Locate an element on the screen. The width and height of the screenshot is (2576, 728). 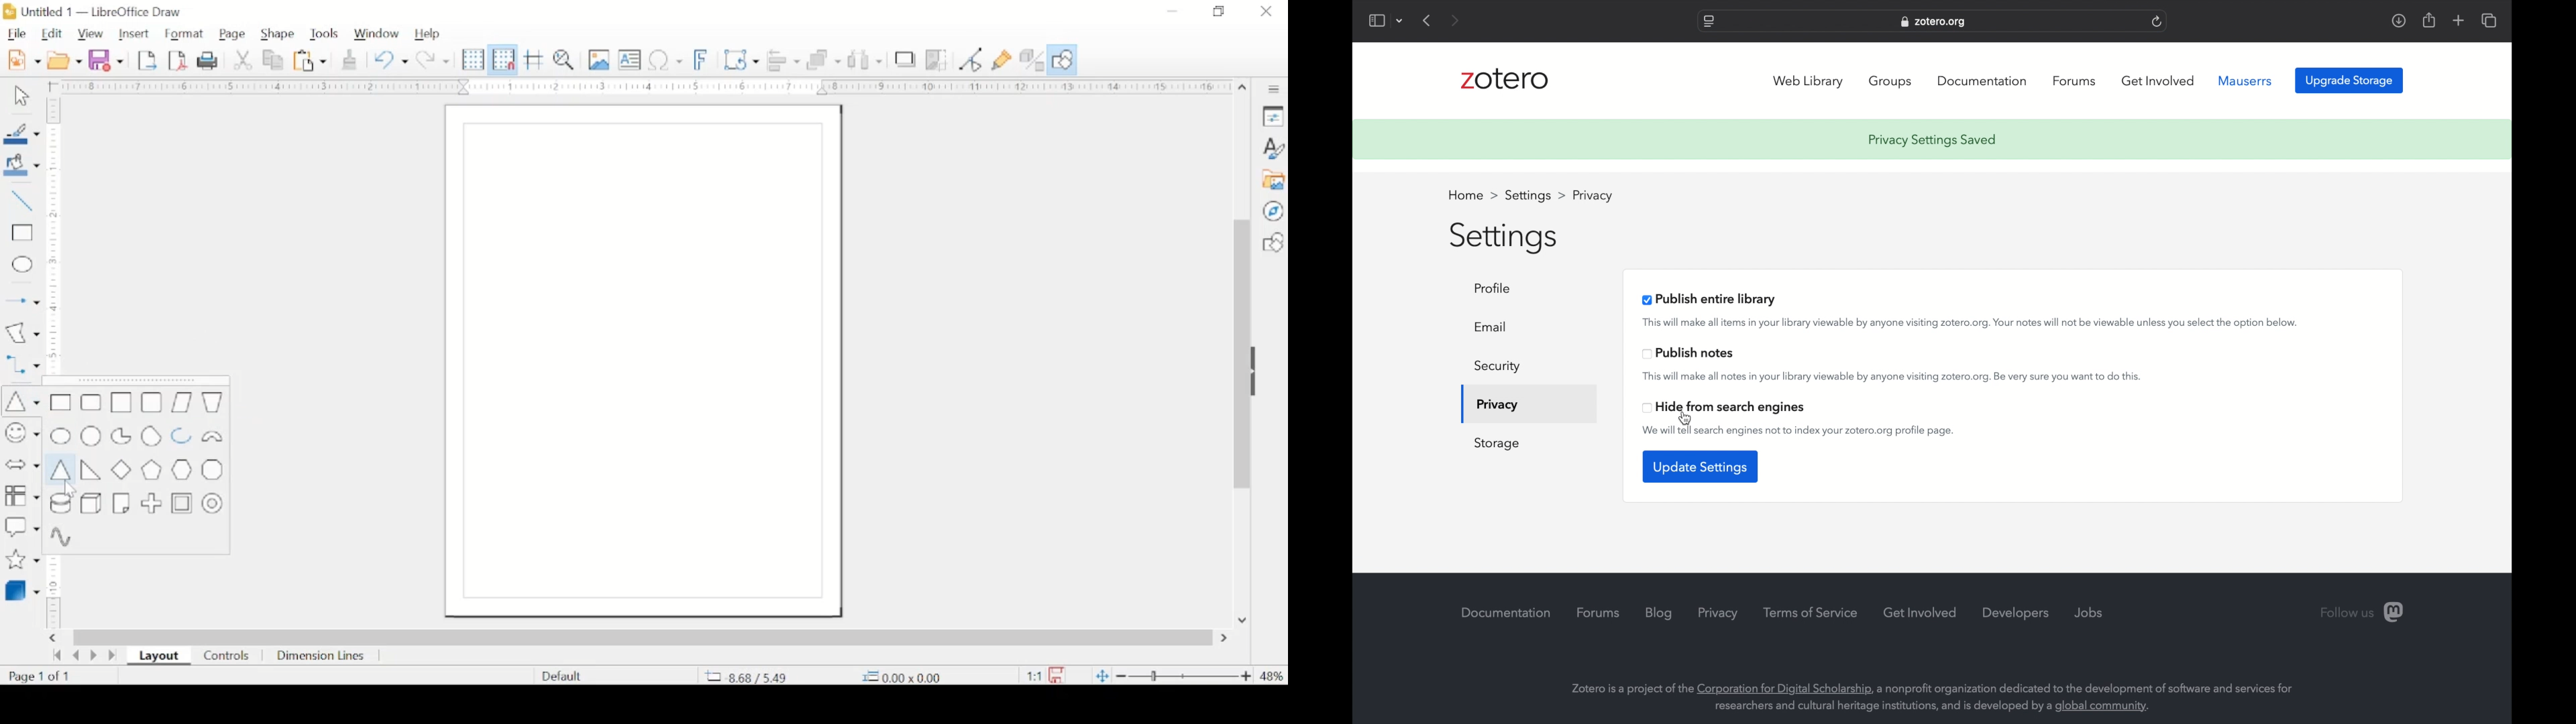
block pie is located at coordinates (182, 436).